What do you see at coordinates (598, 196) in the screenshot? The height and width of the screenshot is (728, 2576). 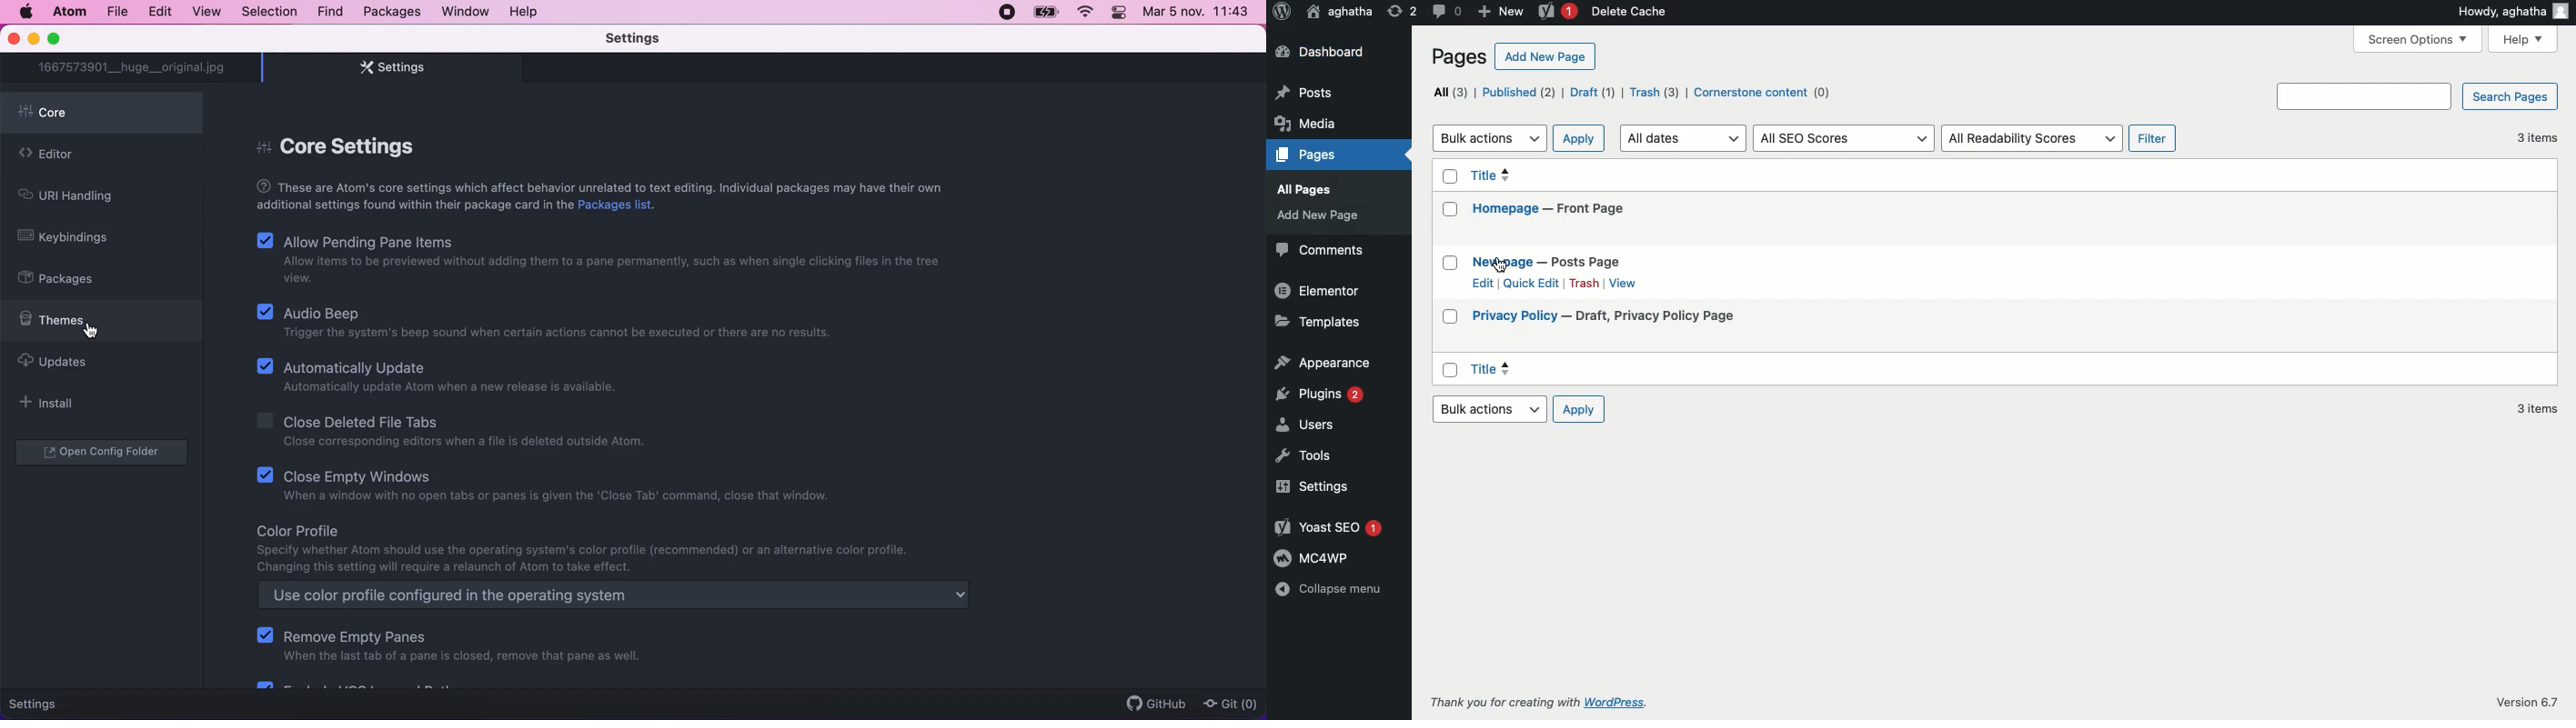 I see `These are Atom's core settings which affect behavior unrelated to text editing. Individual packages may have their own additional settings found within their package card in the Packages list.` at bounding box center [598, 196].